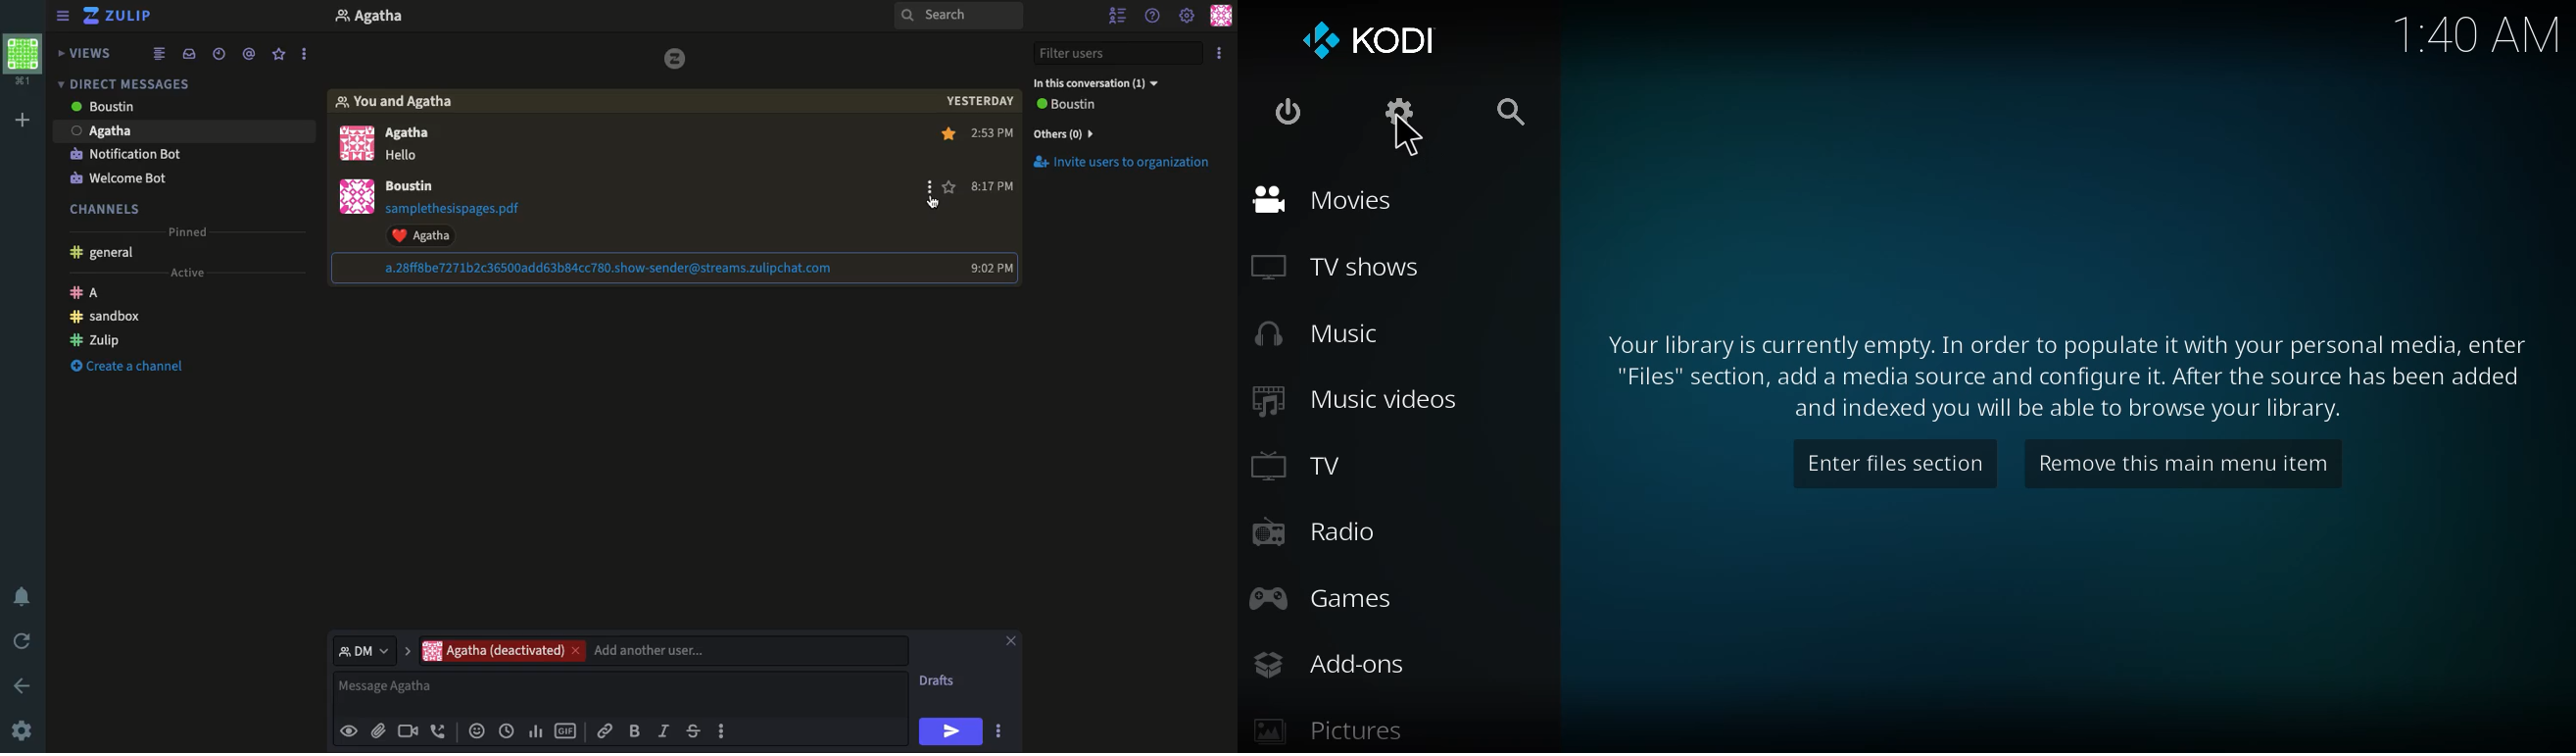  Describe the element at coordinates (1011, 643) in the screenshot. I see `Close` at that location.